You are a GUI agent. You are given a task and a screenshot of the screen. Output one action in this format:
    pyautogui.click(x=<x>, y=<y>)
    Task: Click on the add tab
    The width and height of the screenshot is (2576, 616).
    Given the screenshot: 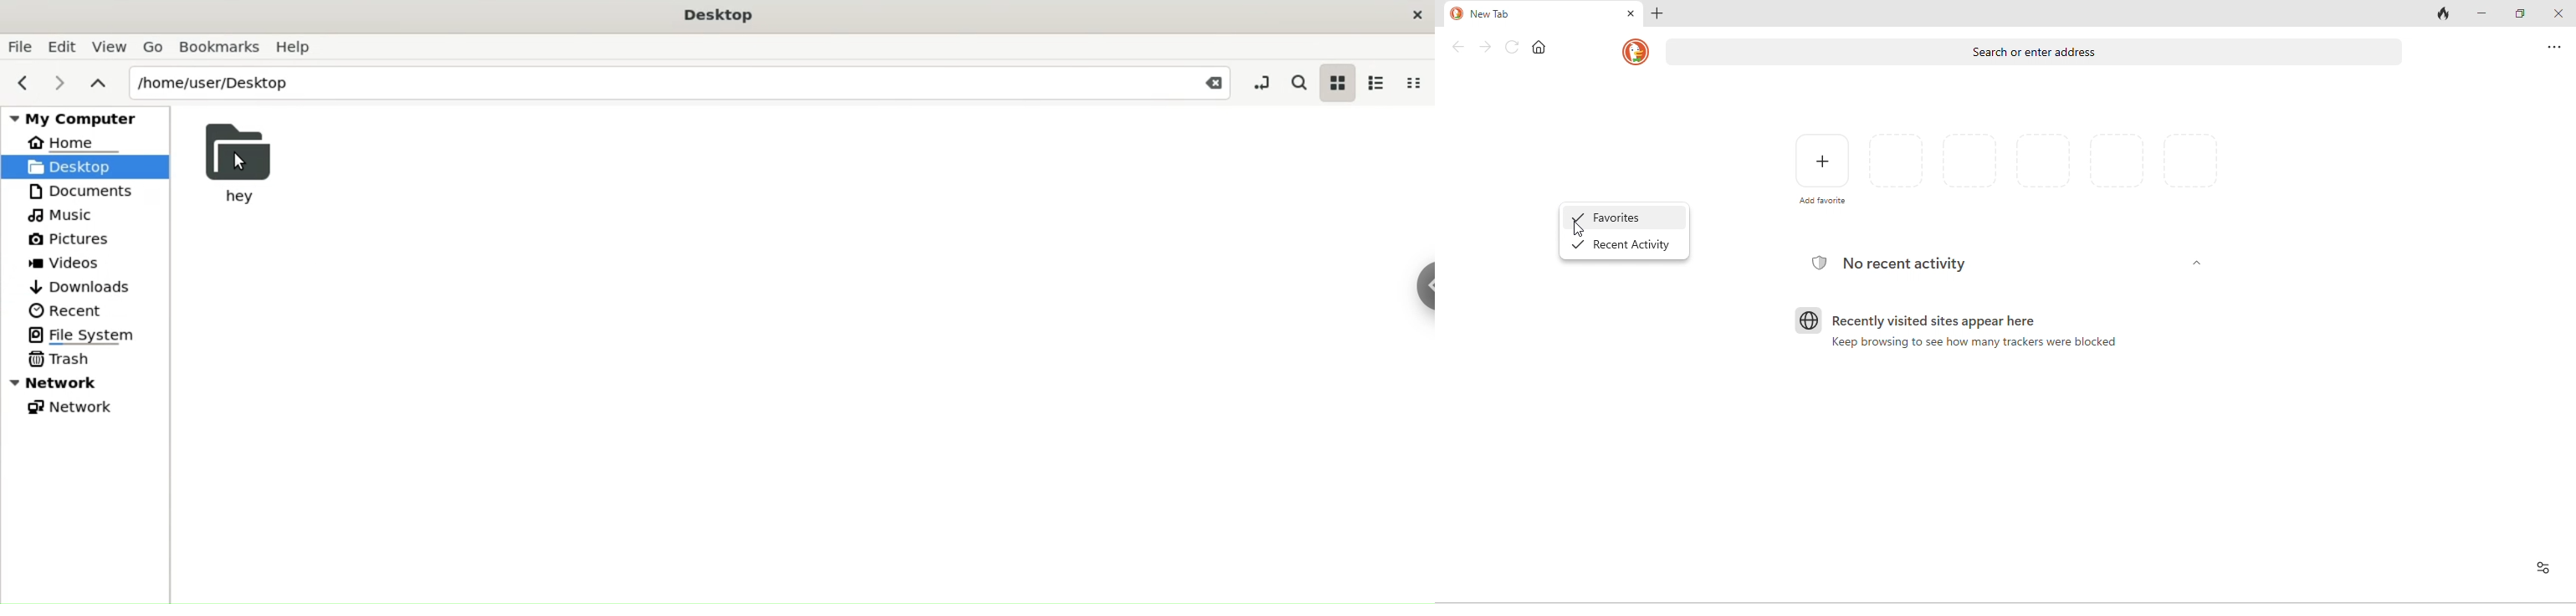 What is the action you would take?
    pyautogui.click(x=1659, y=13)
    